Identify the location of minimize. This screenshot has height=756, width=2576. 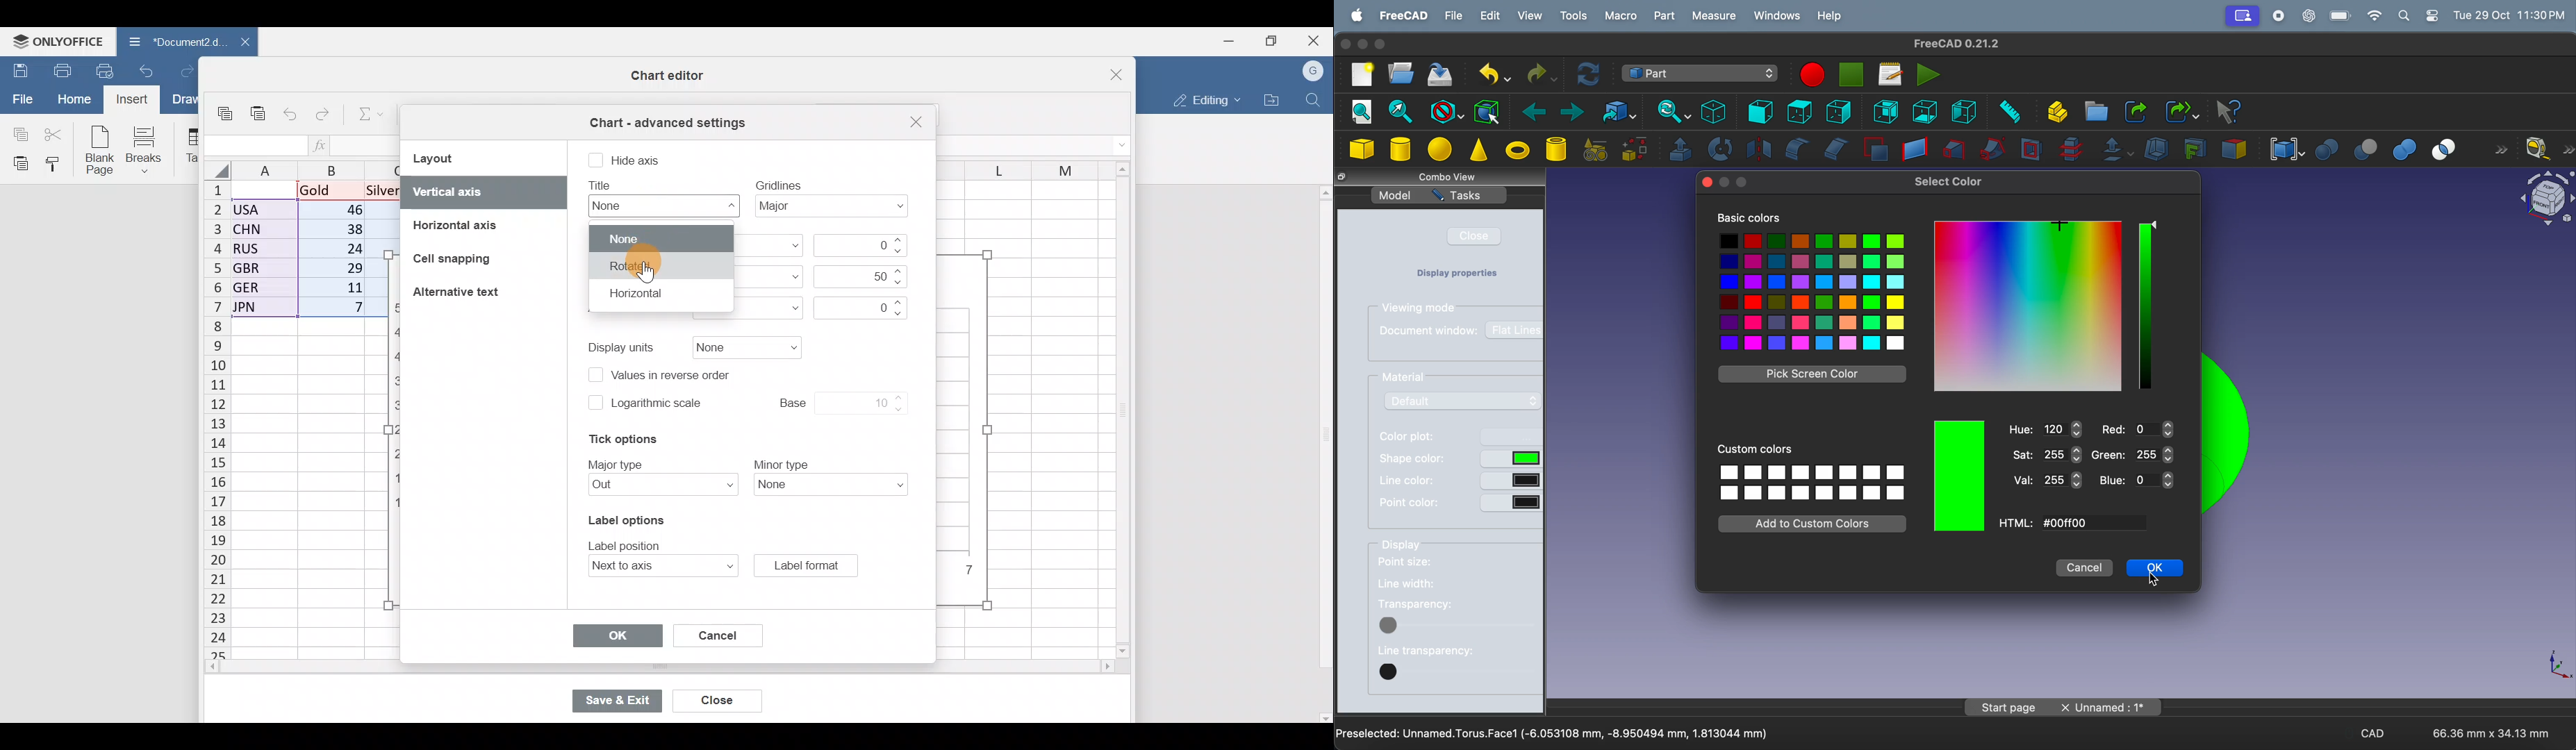
(1363, 44).